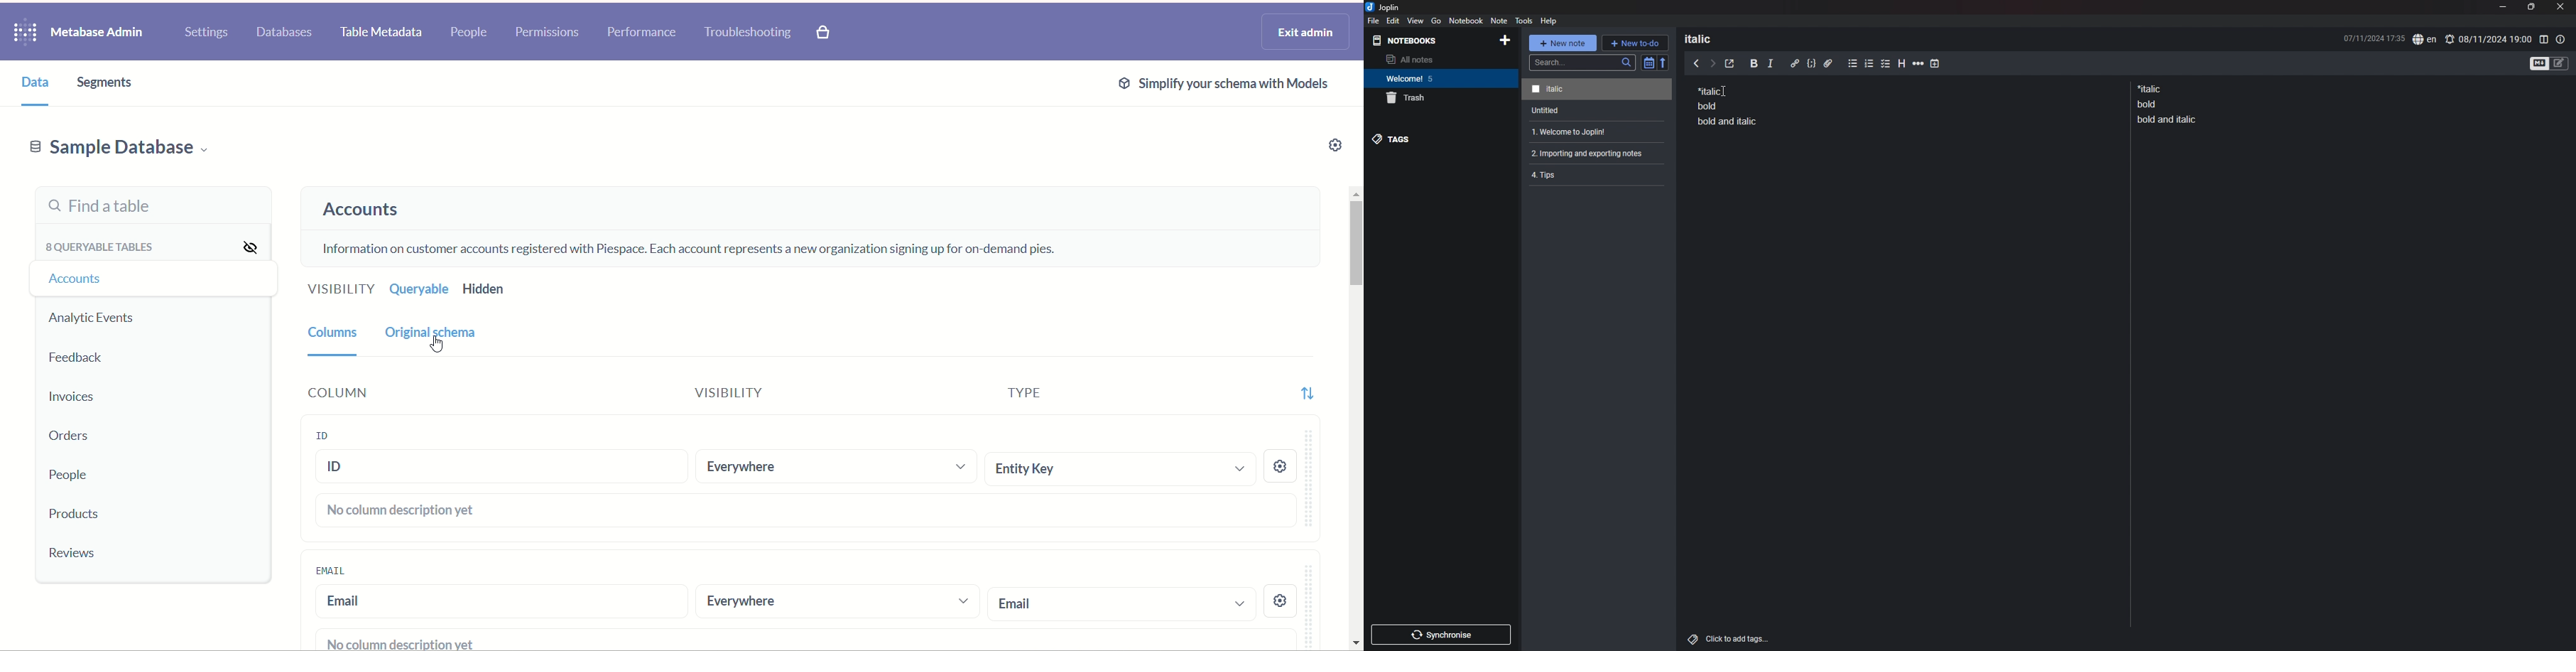 The width and height of the screenshot is (2576, 672). I want to click on bullet list, so click(1853, 64).